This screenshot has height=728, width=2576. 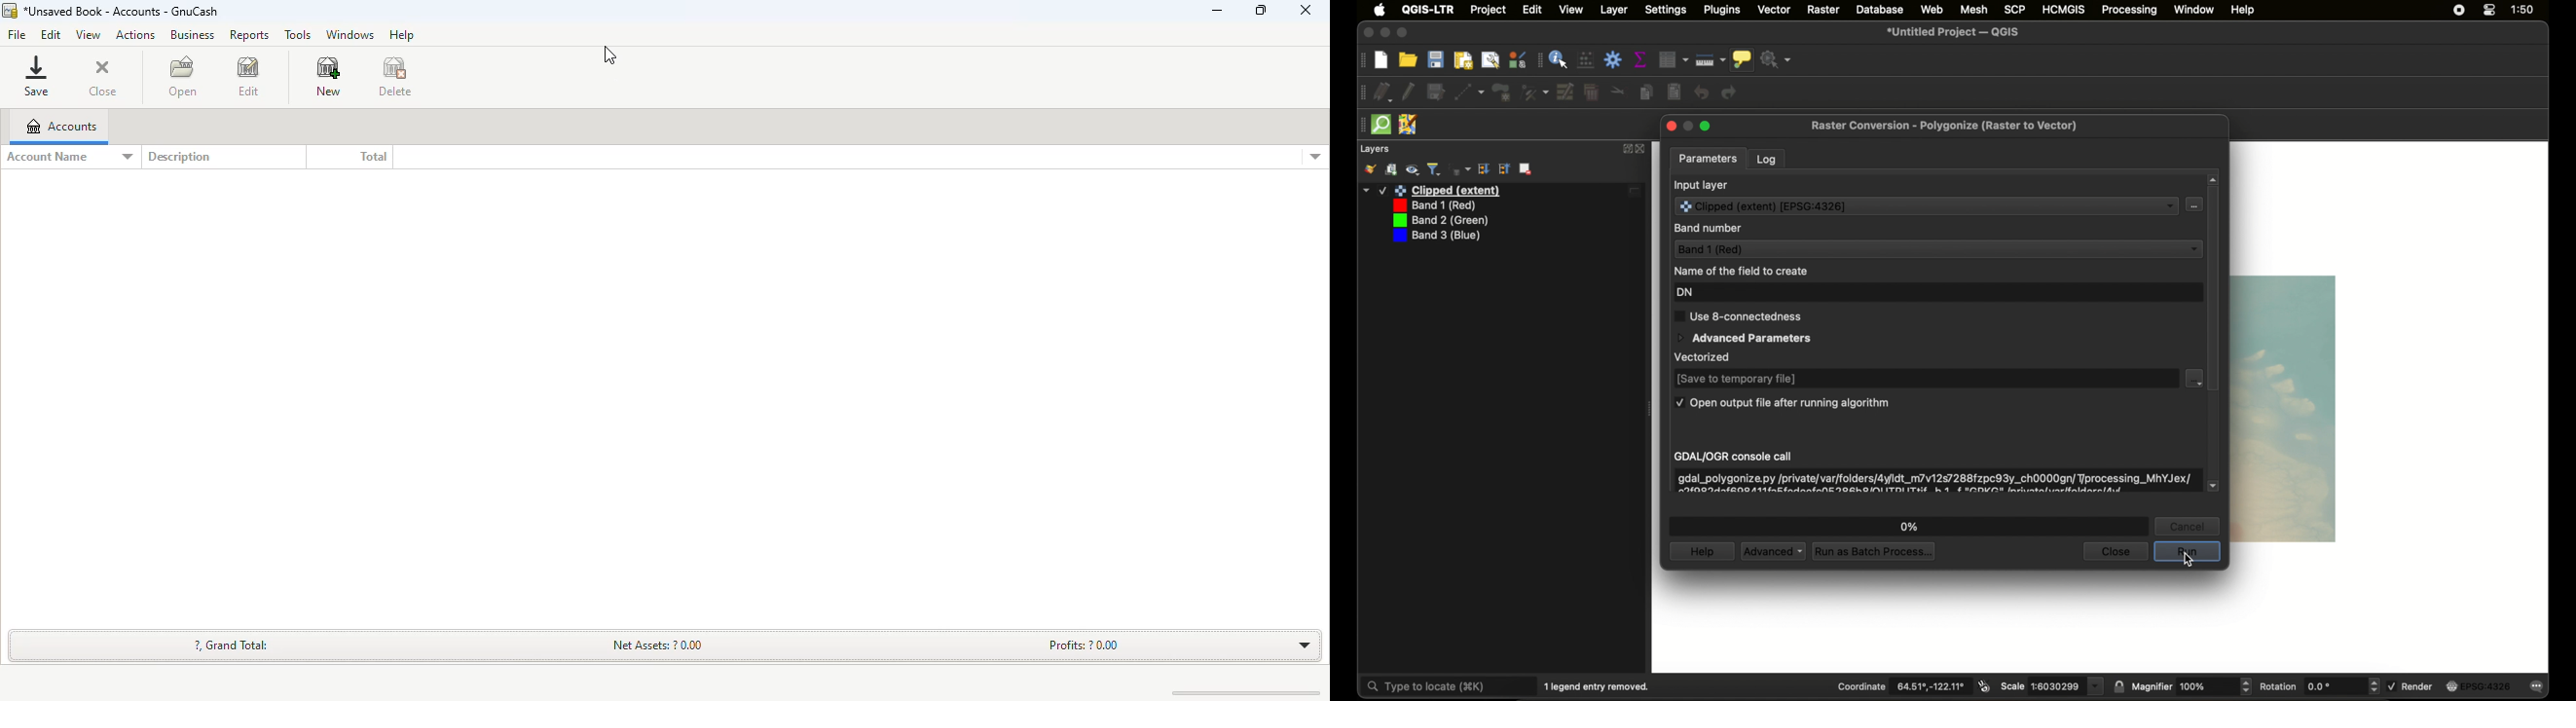 I want to click on cursor, so click(x=610, y=56).